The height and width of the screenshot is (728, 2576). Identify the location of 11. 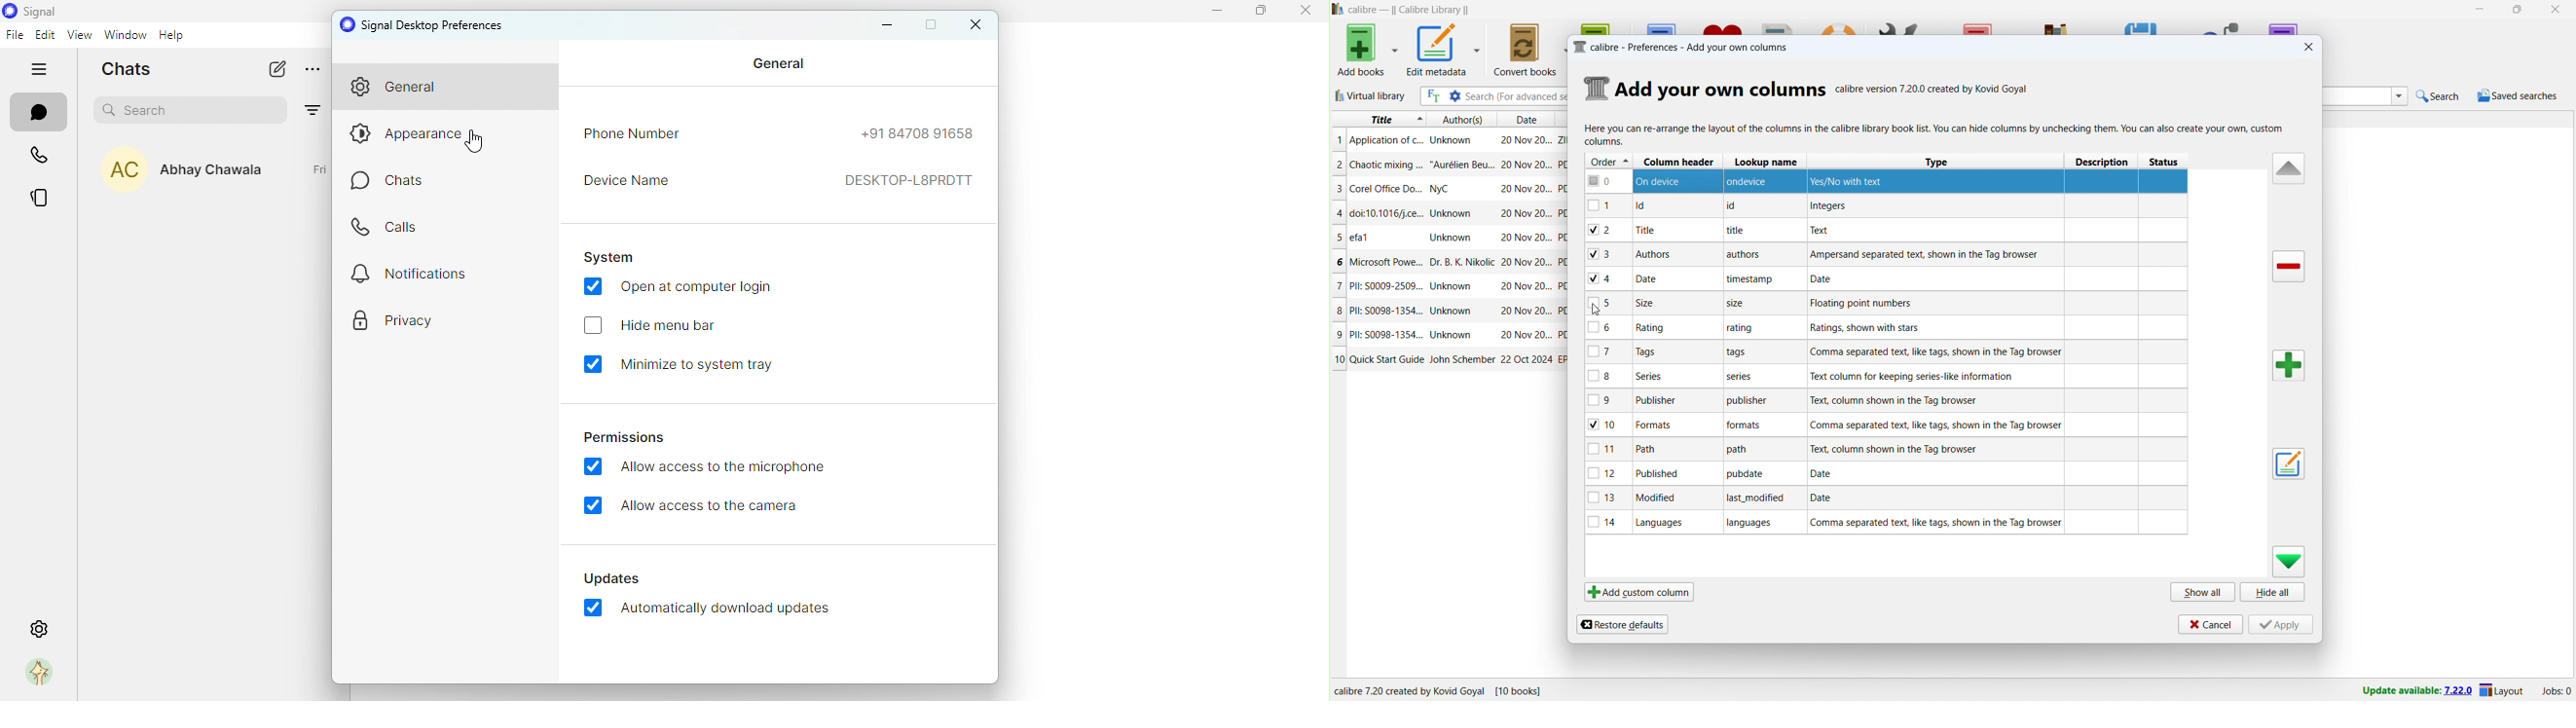
(1608, 449).